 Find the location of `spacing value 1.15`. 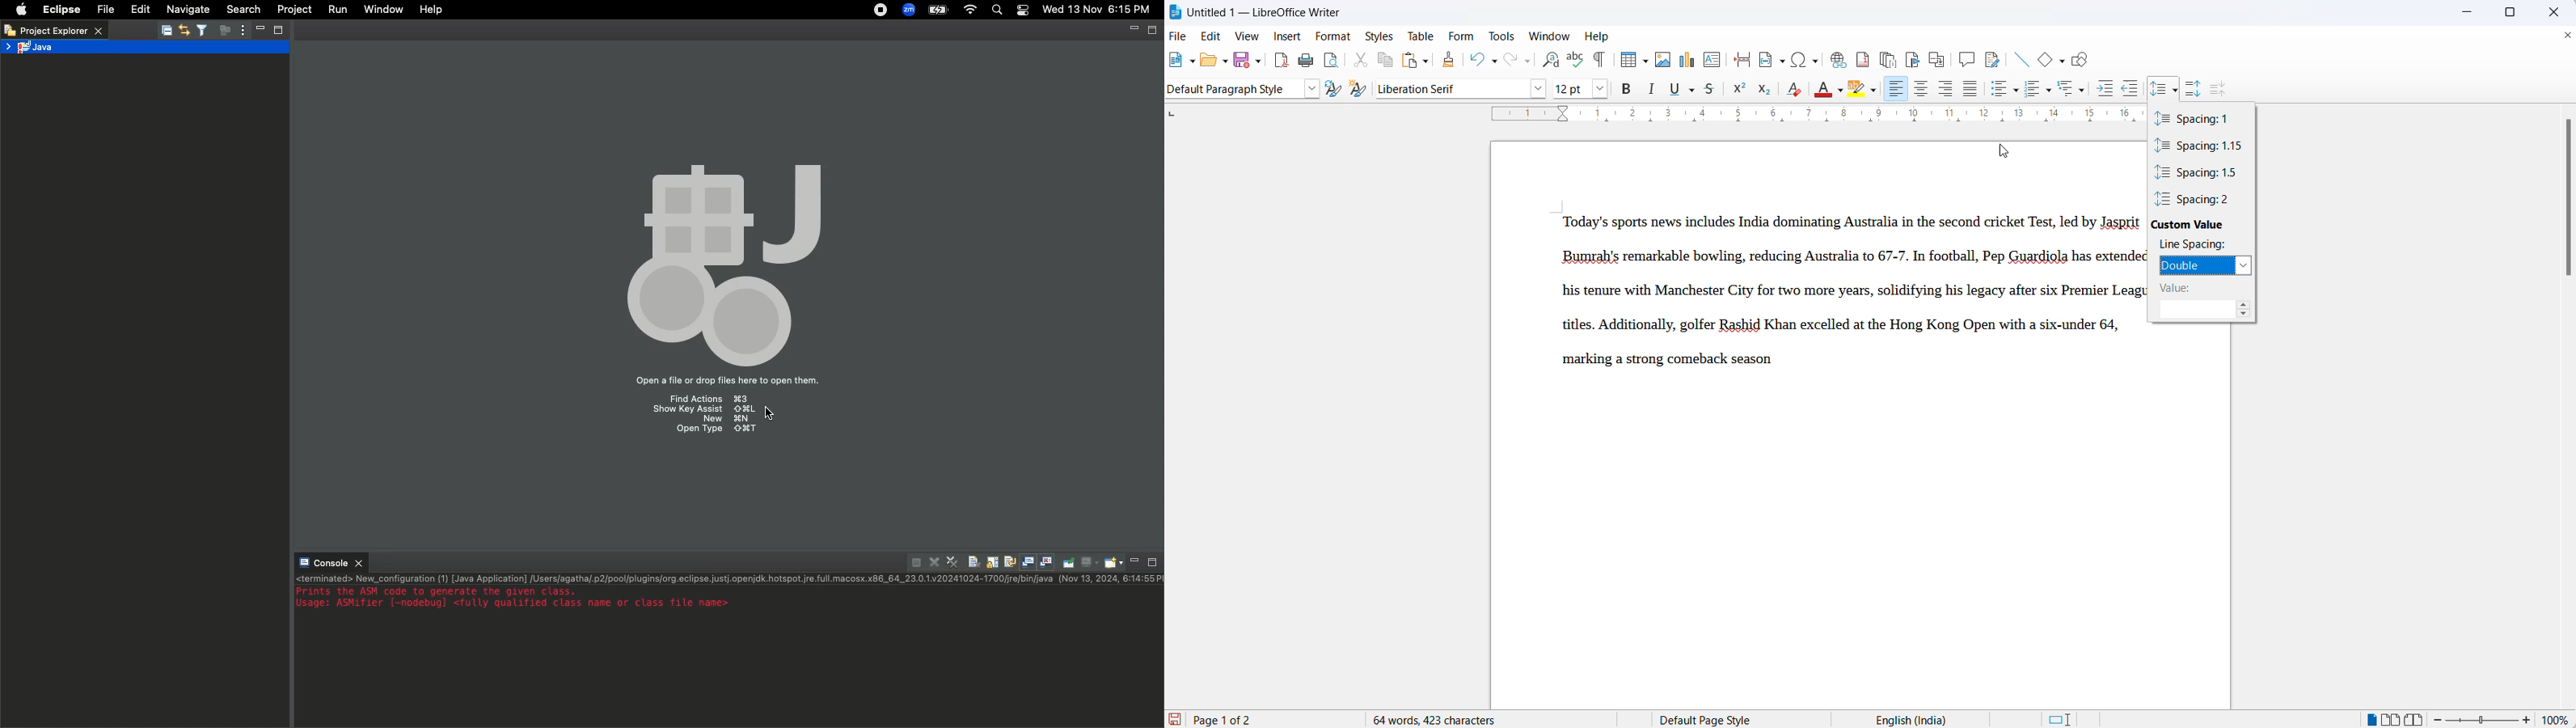

spacing value 1.15 is located at coordinates (2201, 147).